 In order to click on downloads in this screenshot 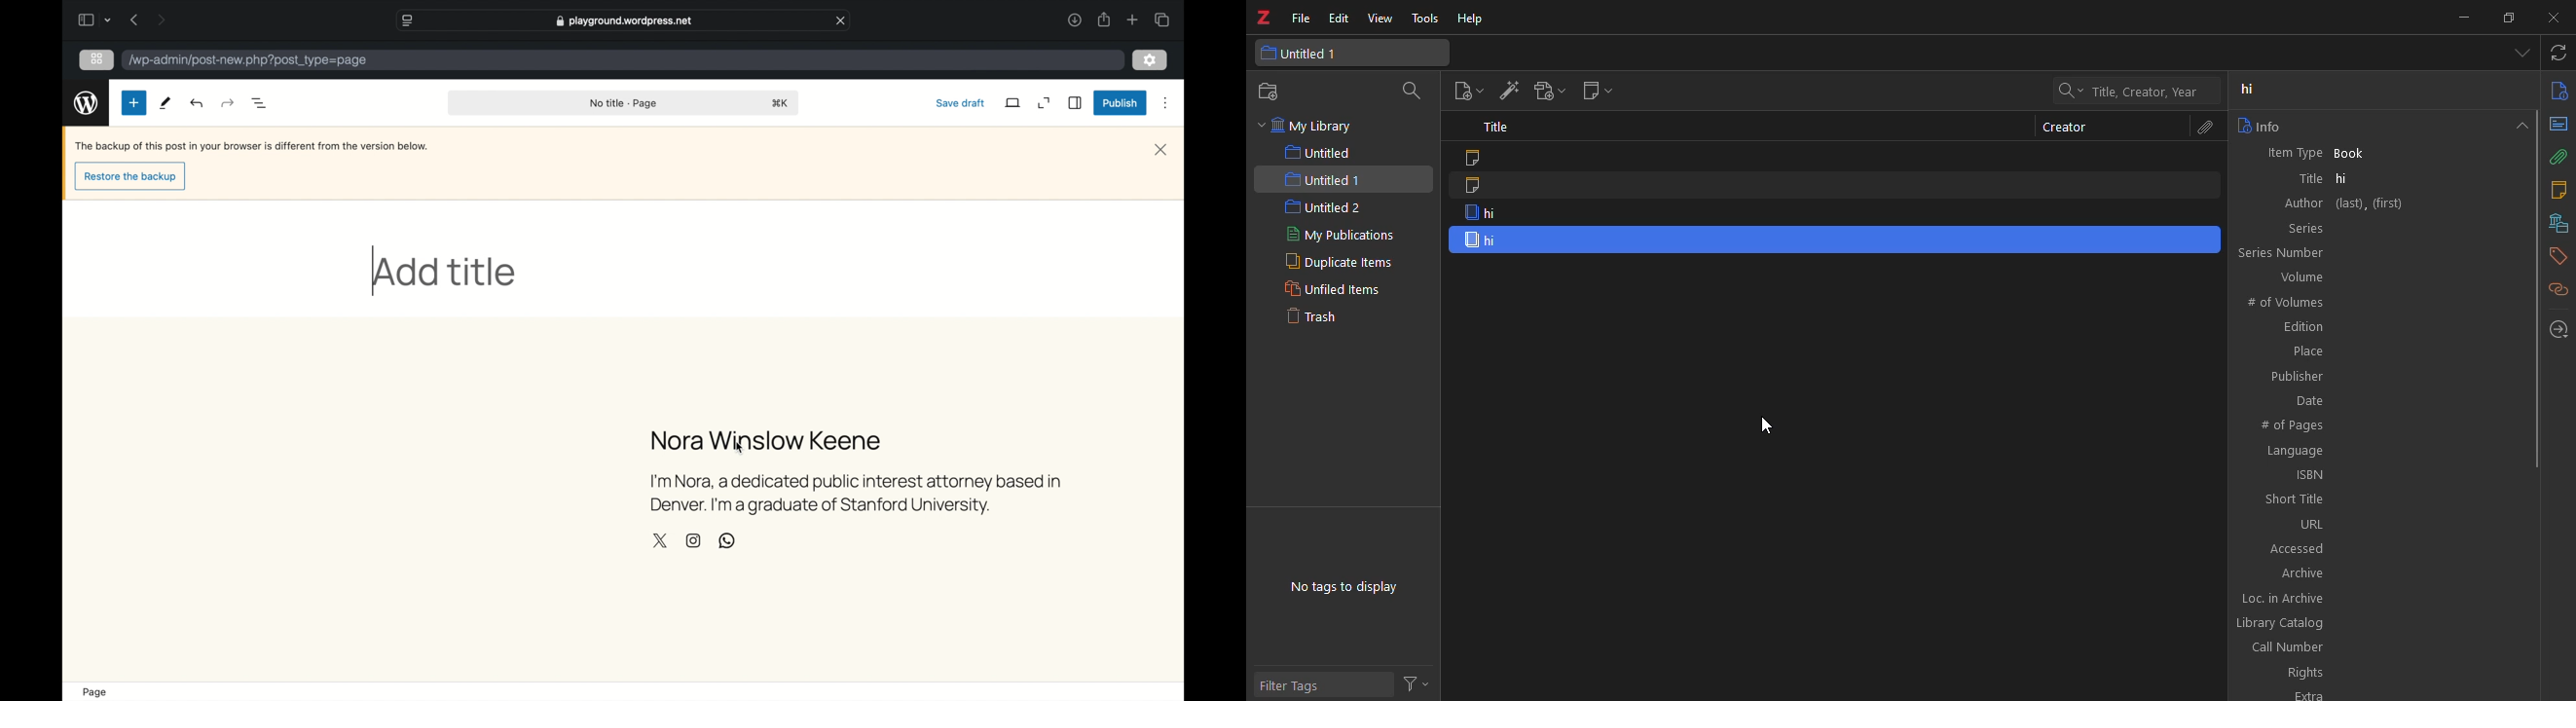, I will do `click(1074, 19)`.